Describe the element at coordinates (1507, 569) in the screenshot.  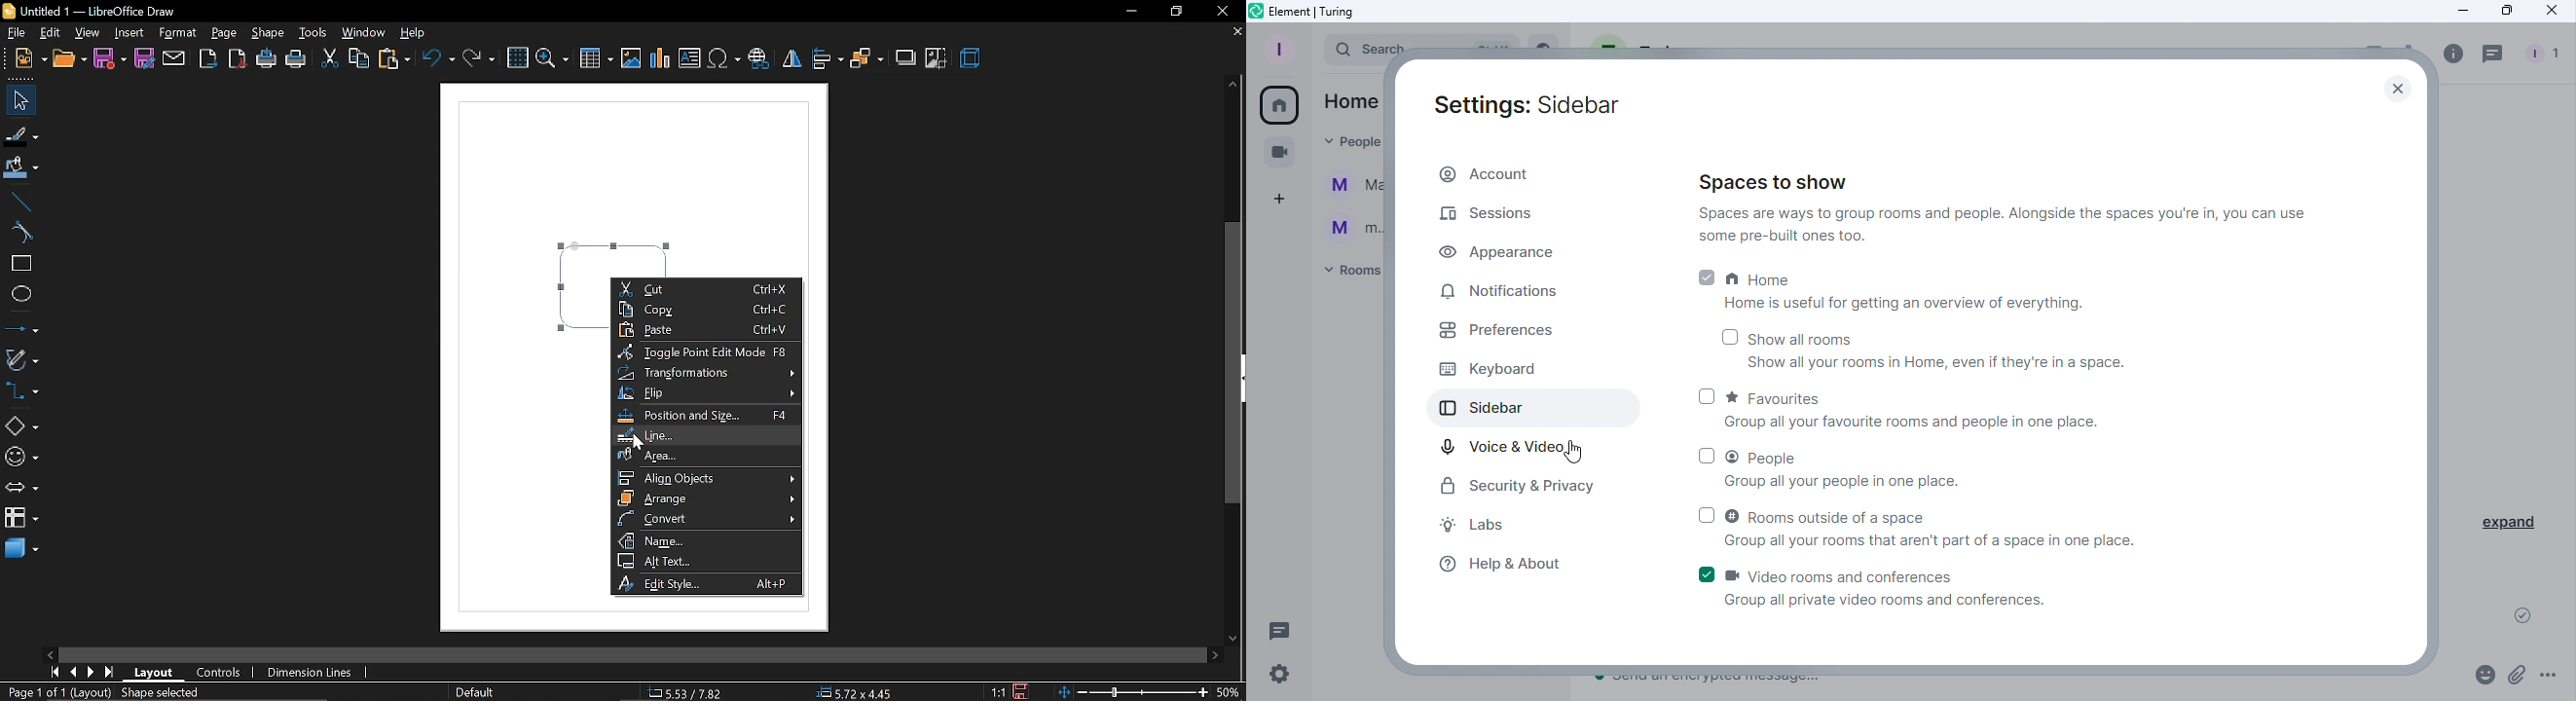
I see `Help and about` at that location.